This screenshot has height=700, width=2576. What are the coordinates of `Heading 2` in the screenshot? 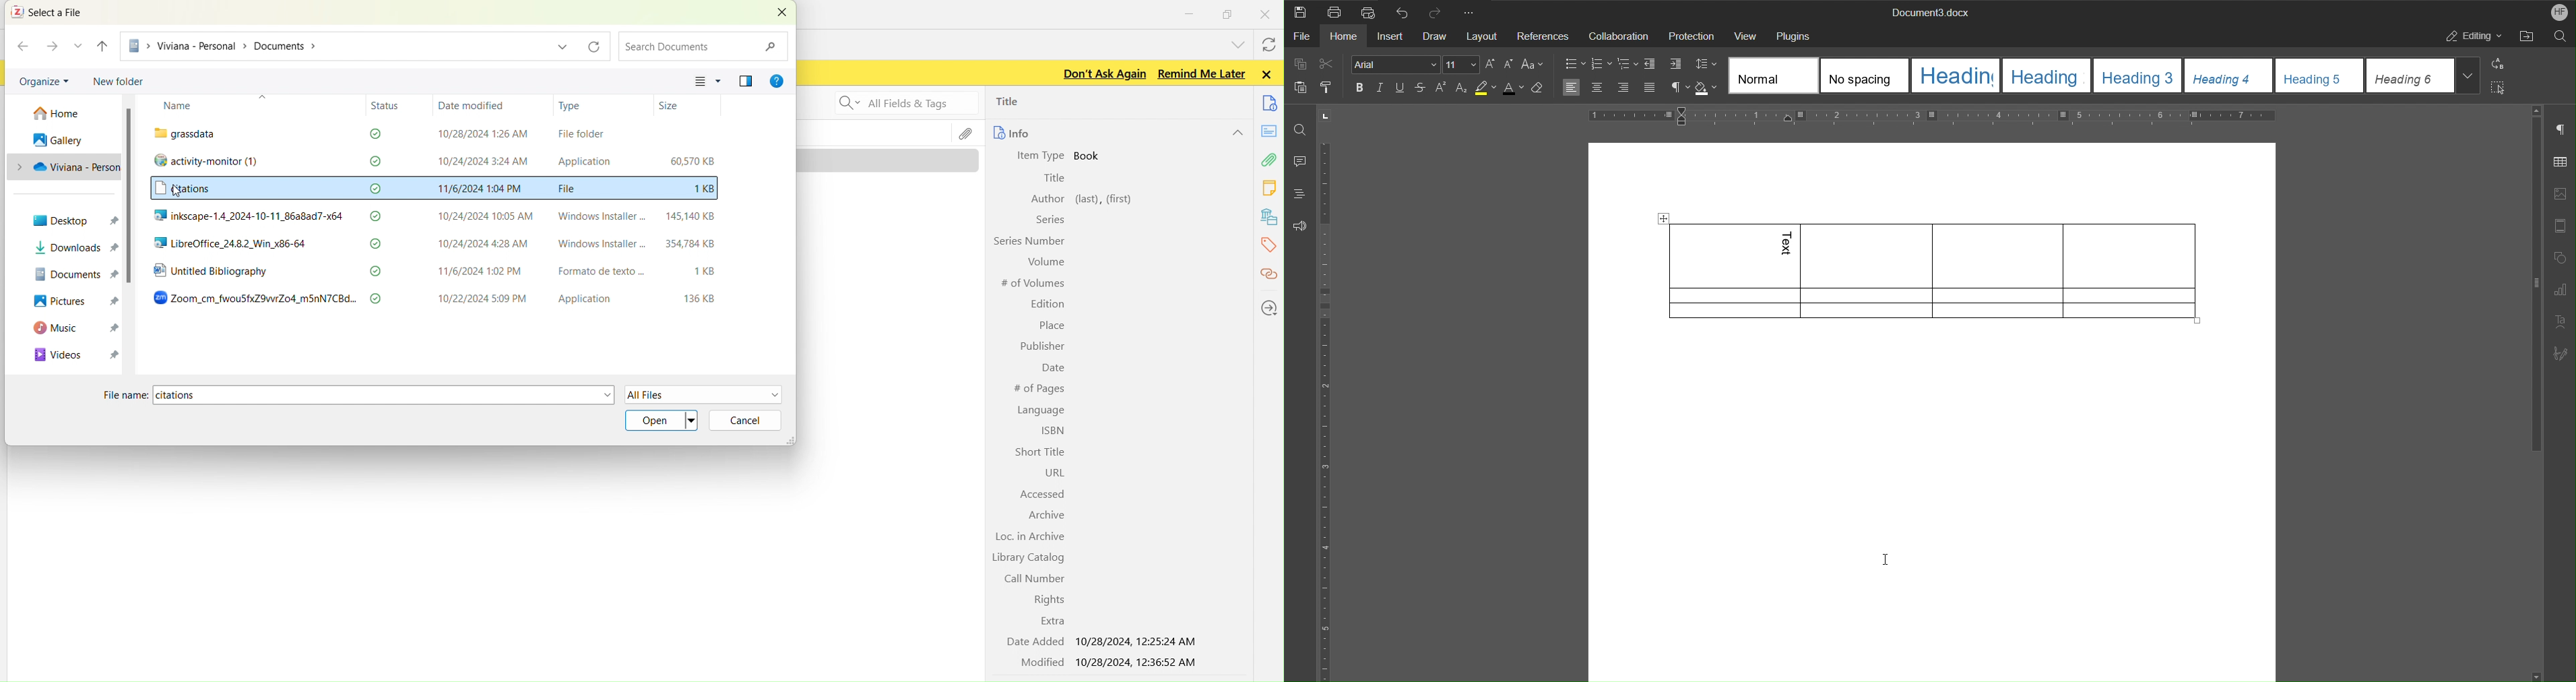 It's located at (2047, 75).